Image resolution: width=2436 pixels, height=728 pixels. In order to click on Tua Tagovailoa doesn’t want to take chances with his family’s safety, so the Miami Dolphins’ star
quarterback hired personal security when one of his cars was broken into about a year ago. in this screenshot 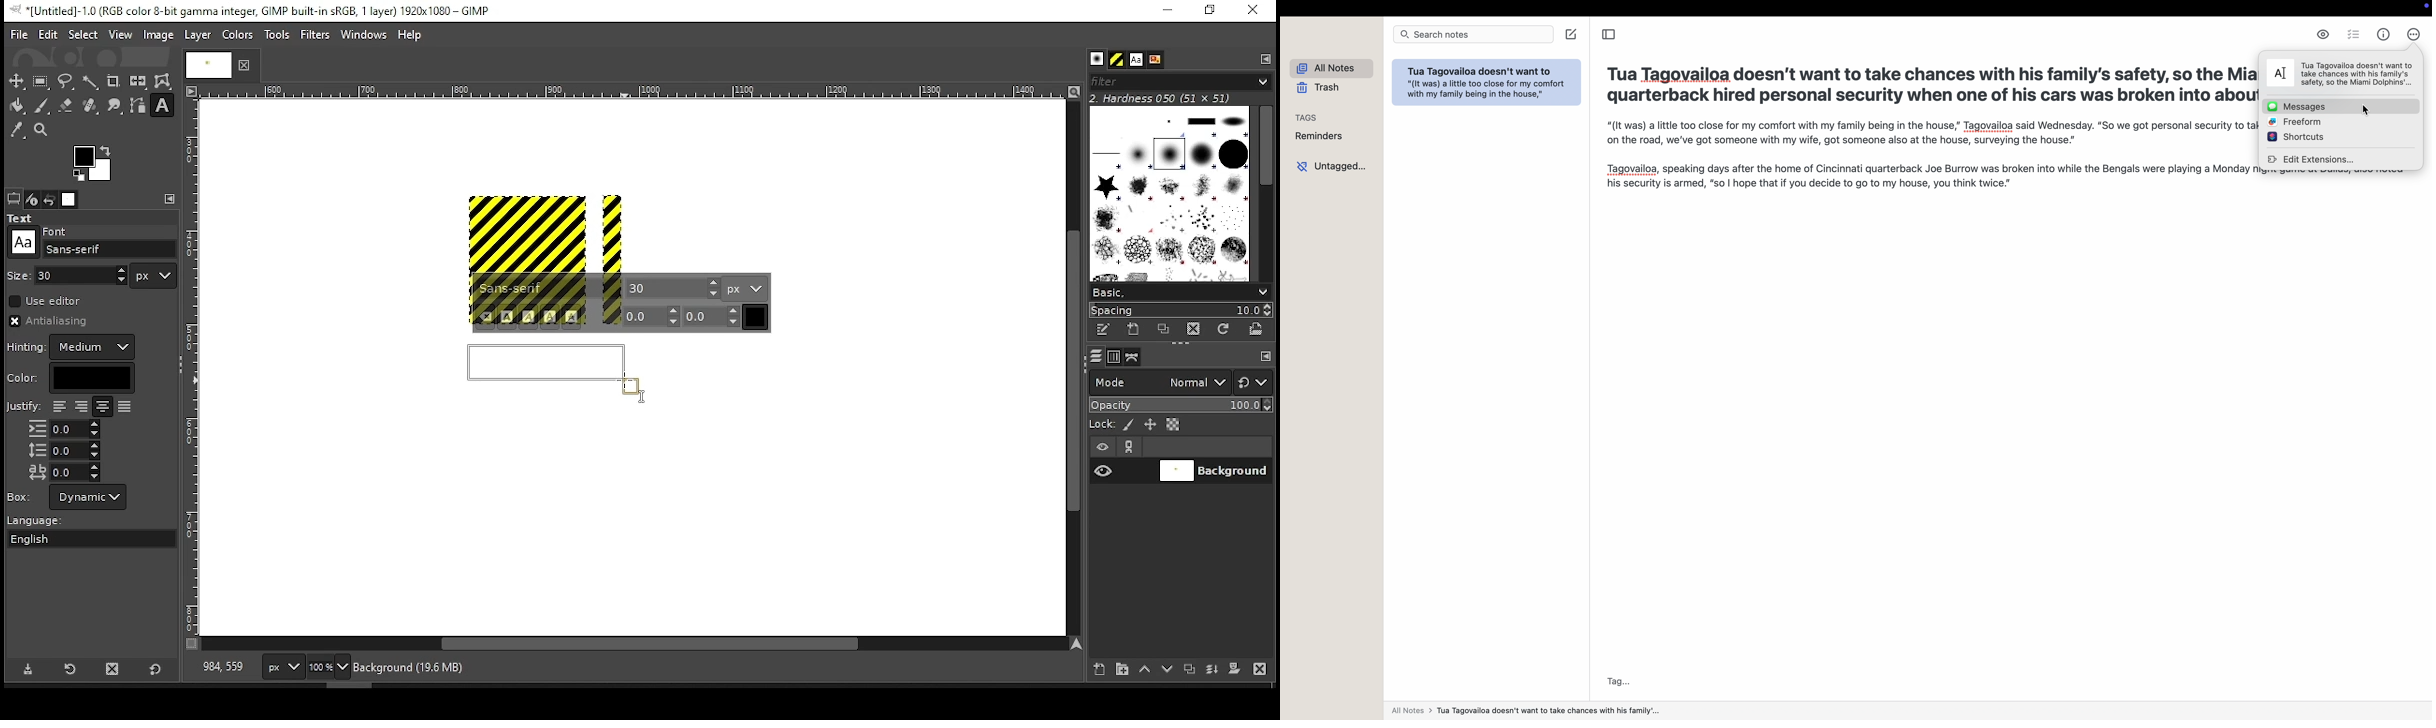, I will do `click(1930, 85)`.